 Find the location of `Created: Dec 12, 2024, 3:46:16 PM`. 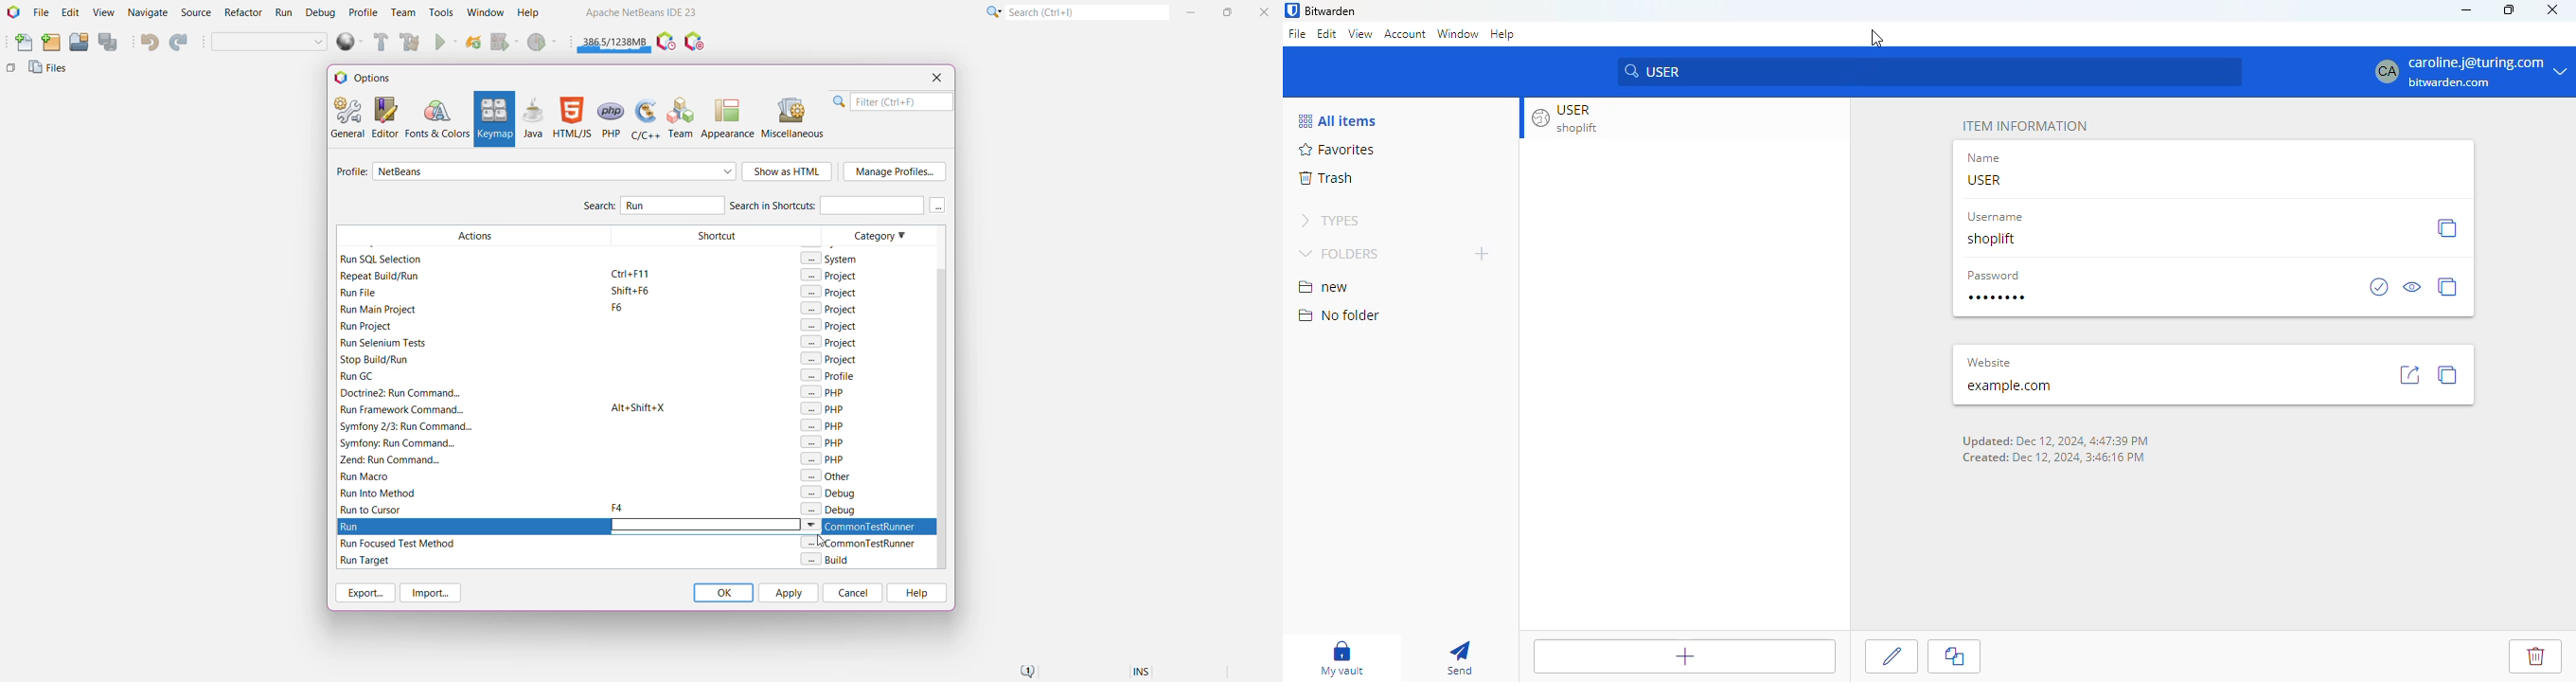

Created: Dec 12, 2024, 3:46:16 PM is located at coordinates (2055, 457).